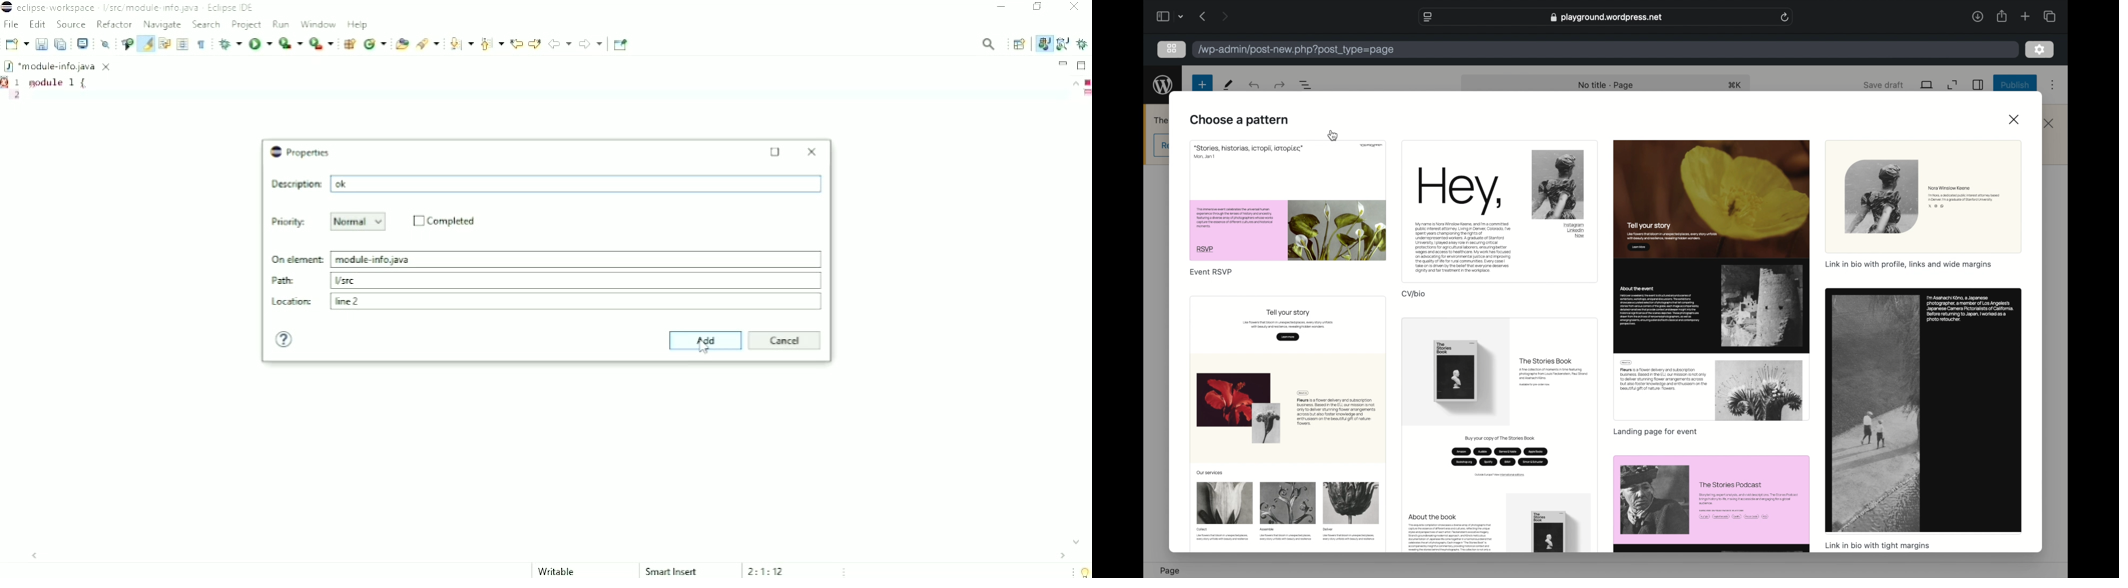 The image size is (2128, 588). What do you see at coordinates (2015, 85) in the screenshot?
I see `publish` at bounding box center [2015, 85].